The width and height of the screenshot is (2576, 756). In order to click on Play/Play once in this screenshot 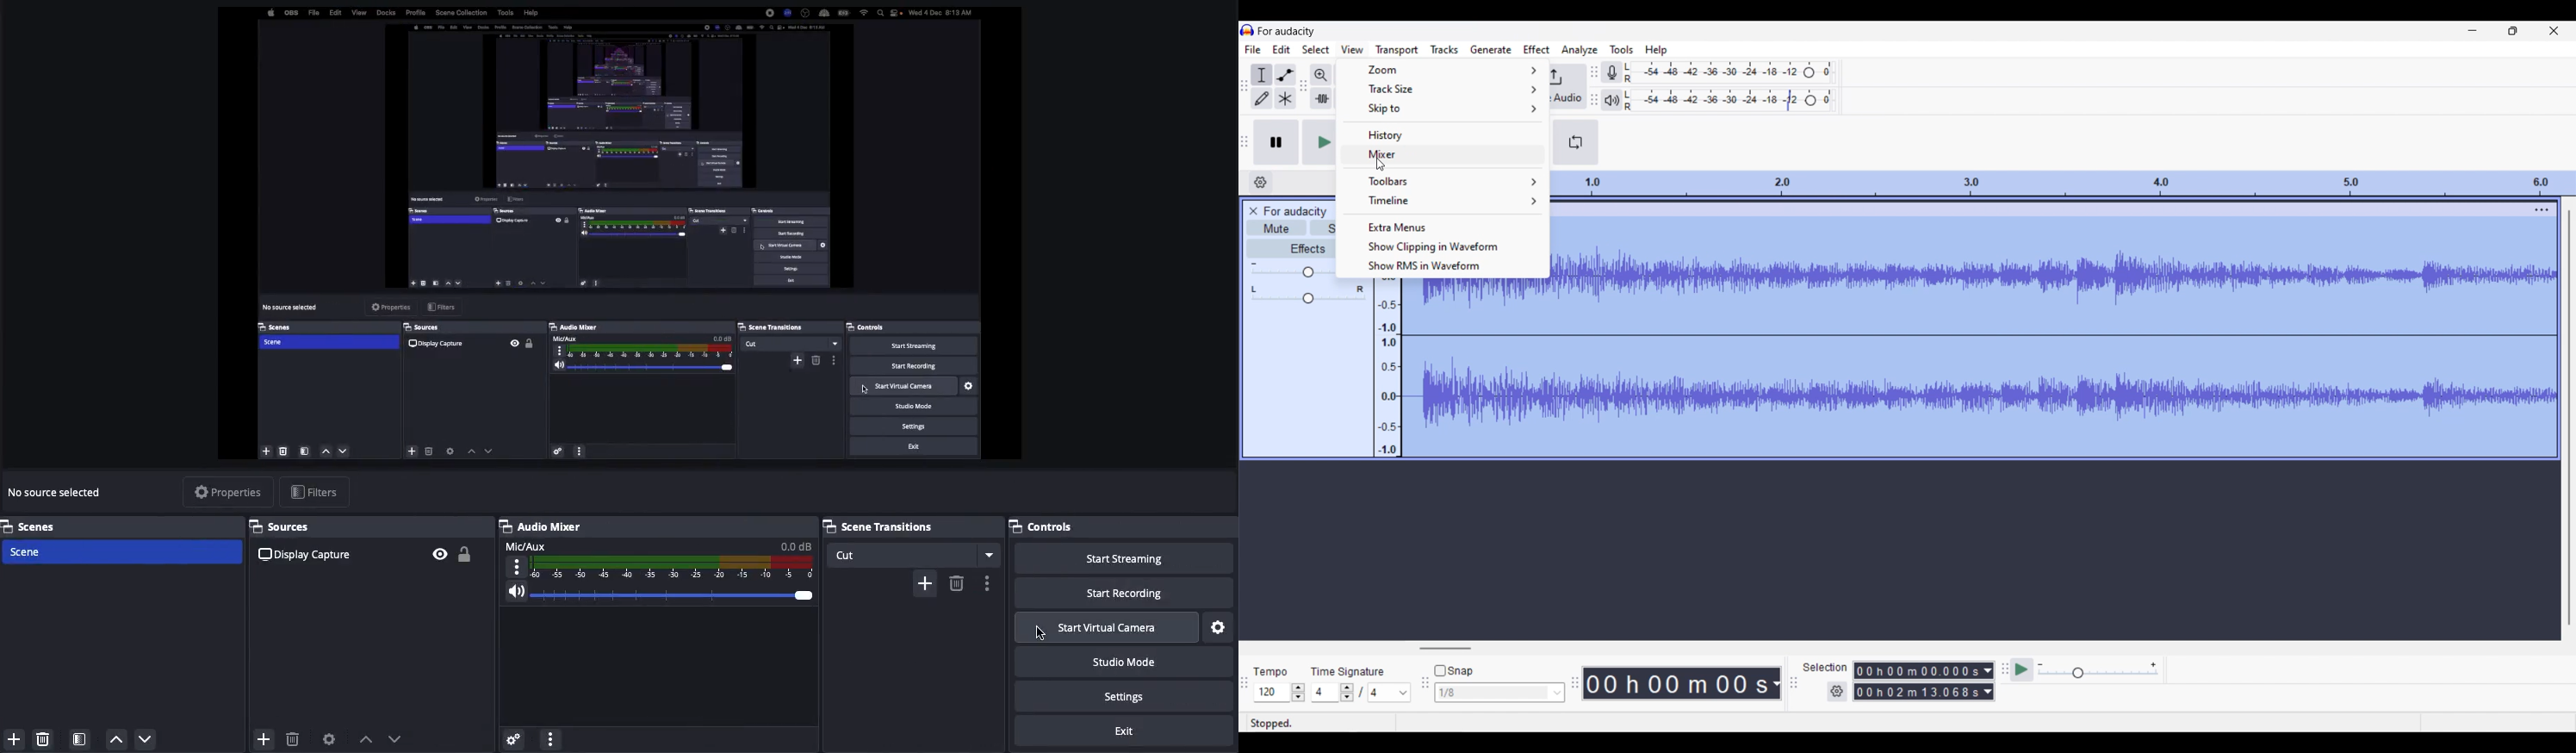, I will do `click(1318, 142)`.